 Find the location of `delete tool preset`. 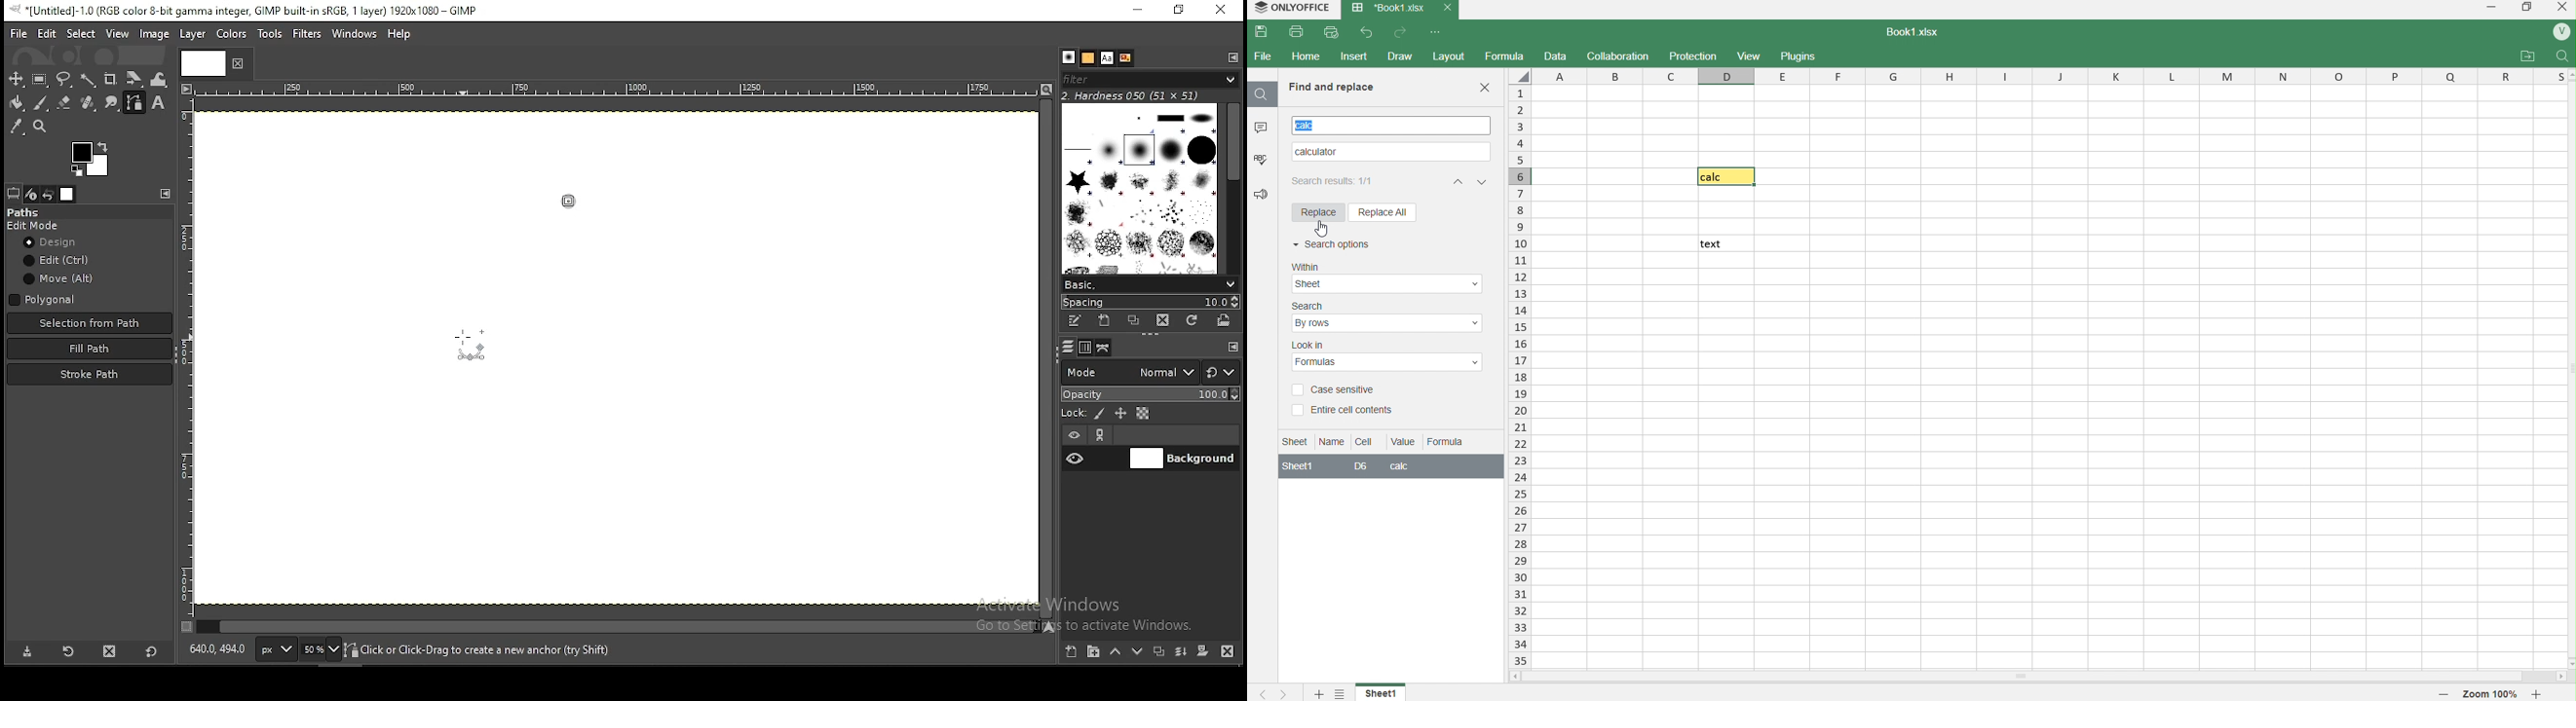

delete tool preset is located at coordinates (110, 654).